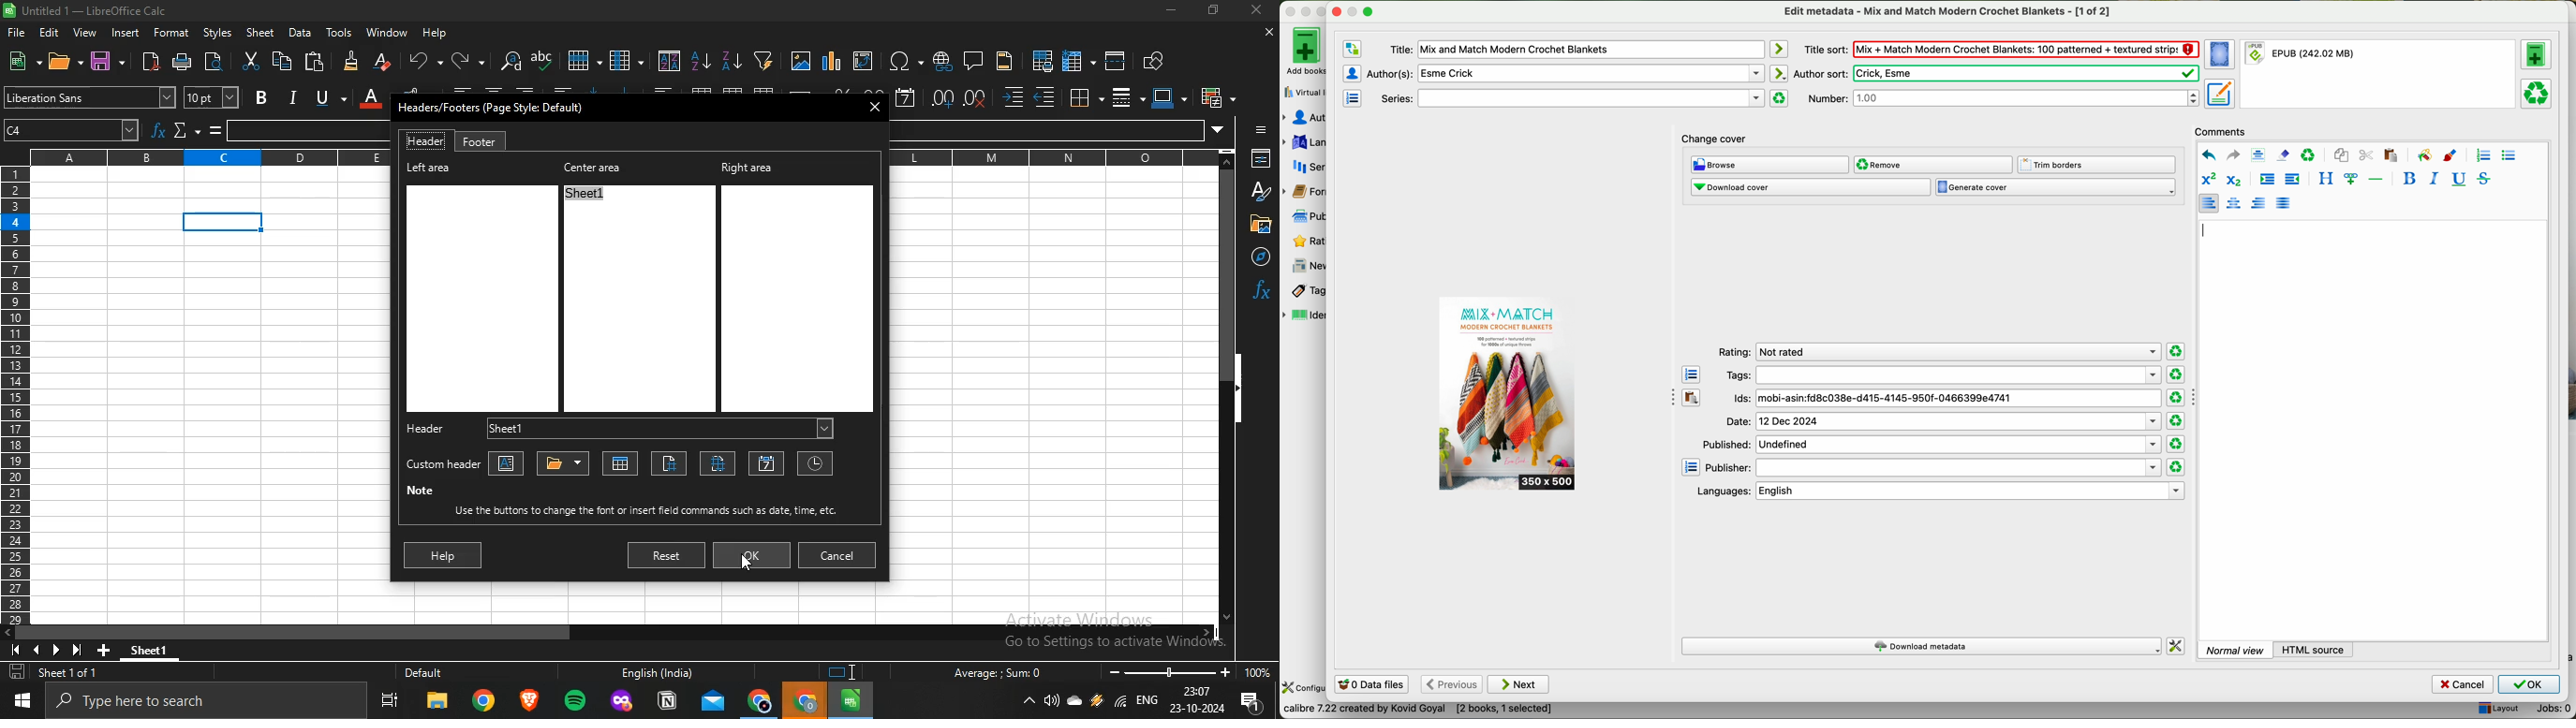 Image resolution: width=2576 pixels, height=728 pixels. Describe the element at coordinates (801, 62) in the screenshot. I see `insert images` at that location.